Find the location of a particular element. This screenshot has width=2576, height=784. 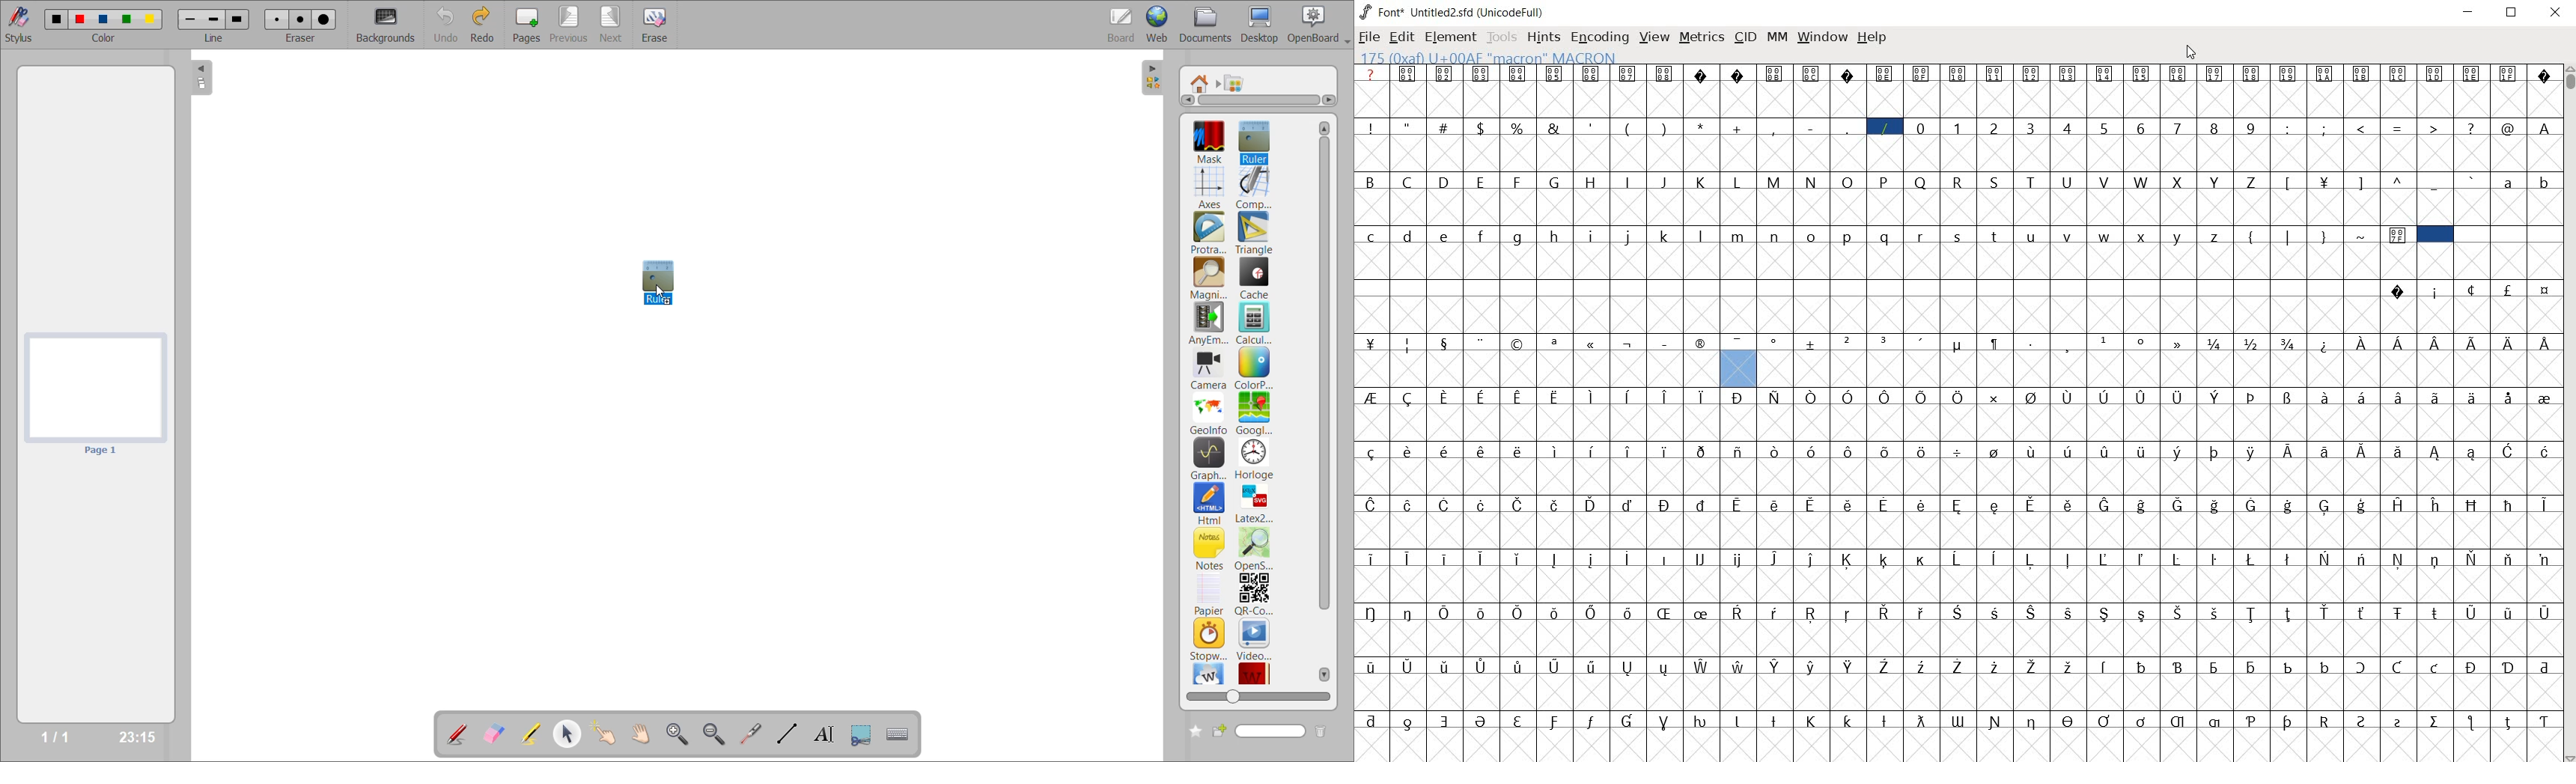

Symbol is located at coordinates (2436, 75).